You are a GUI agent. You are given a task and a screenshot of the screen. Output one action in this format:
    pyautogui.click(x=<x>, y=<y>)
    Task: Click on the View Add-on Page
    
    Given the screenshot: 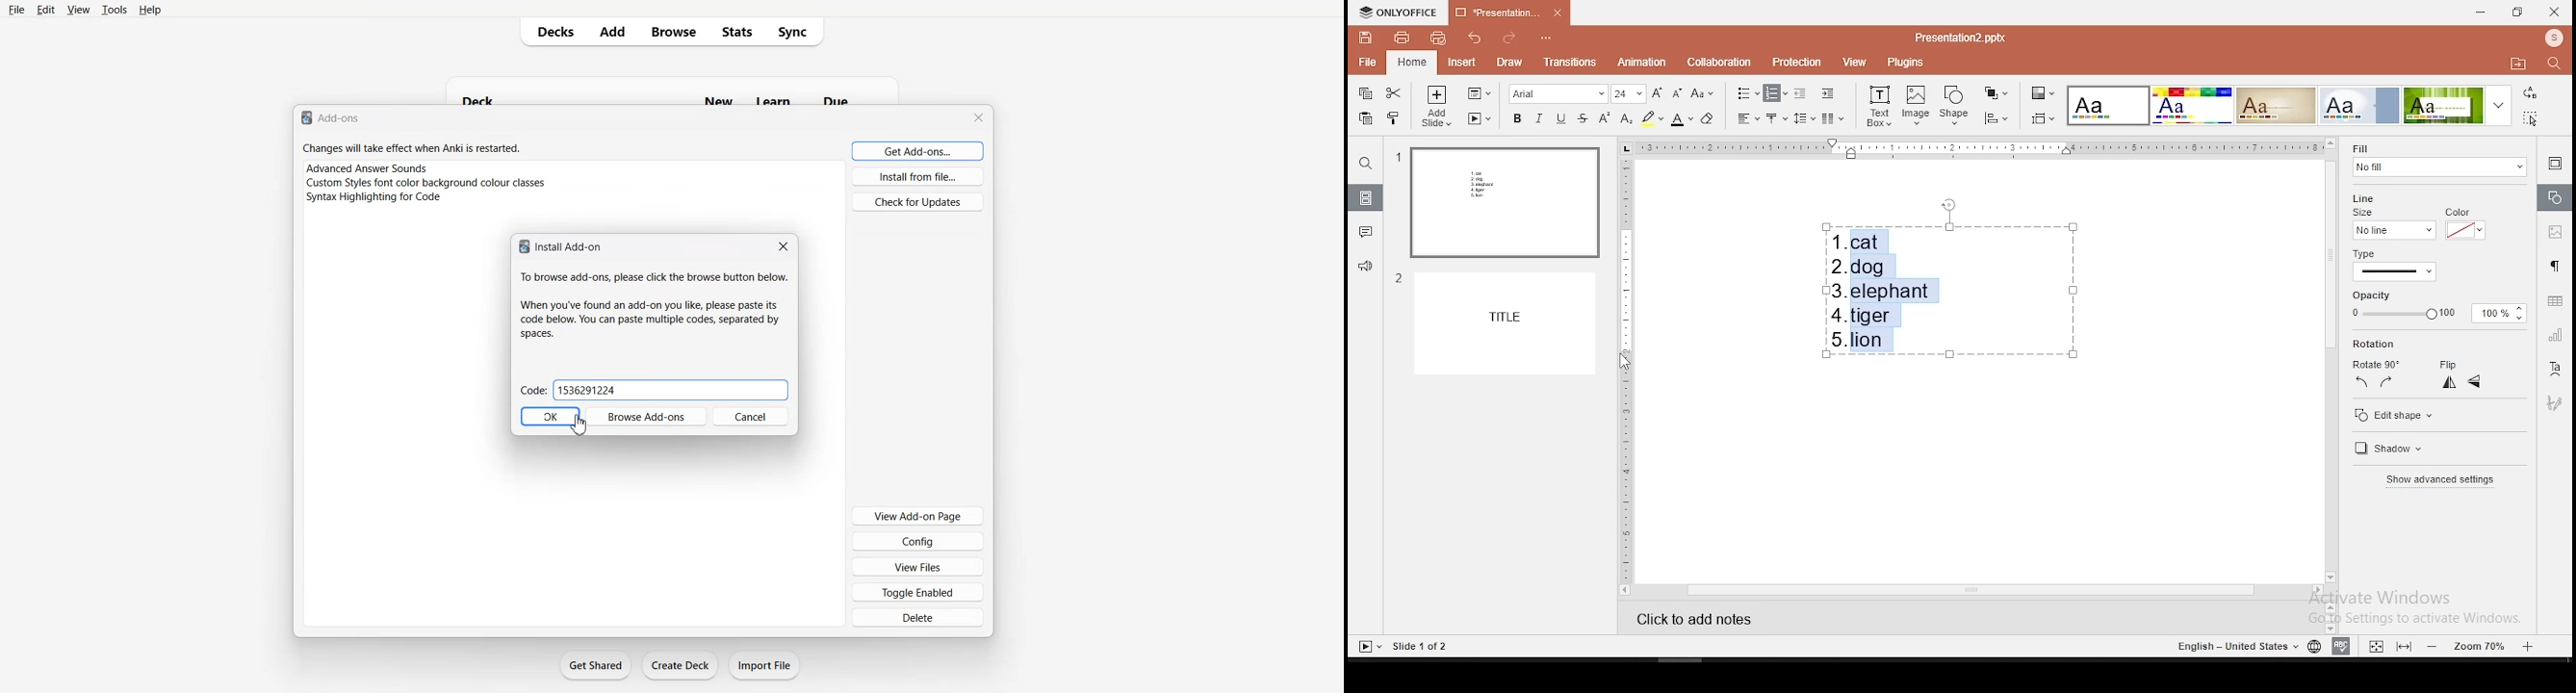 What is the action you would take?
    pyautogui.click(x=917, y=515)
    